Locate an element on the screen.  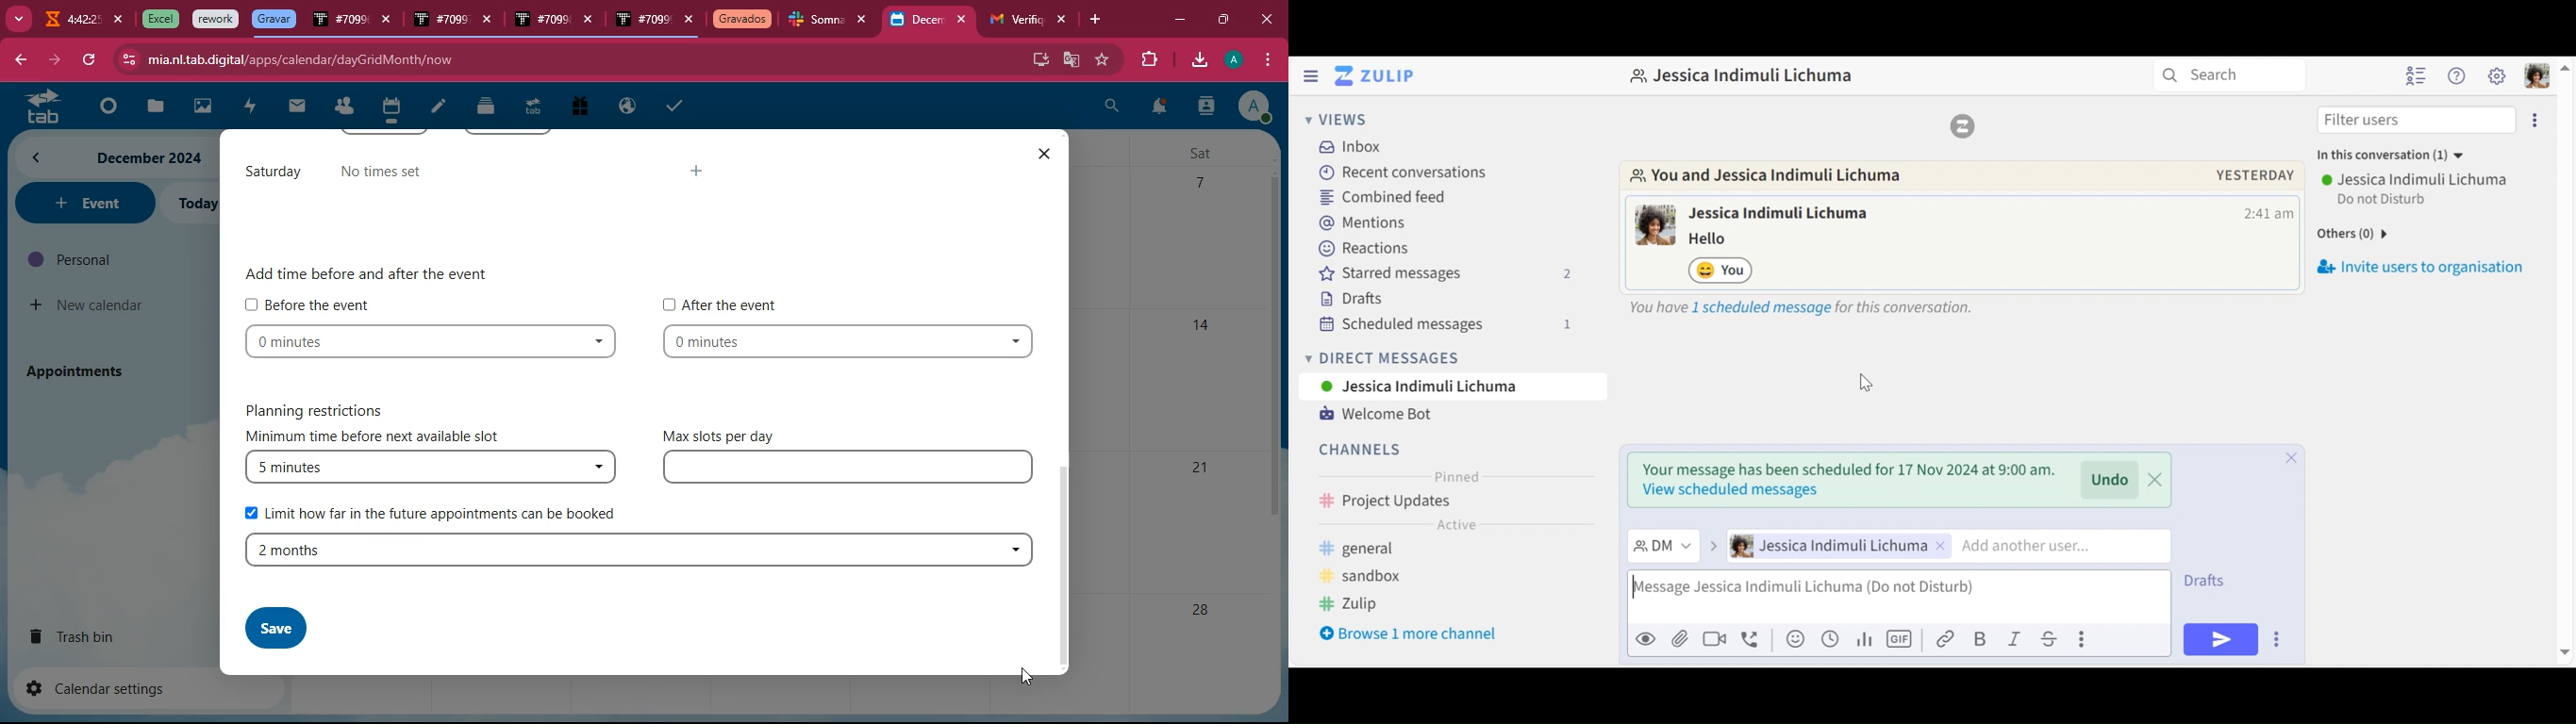
image is located at coordinates (204, 108).